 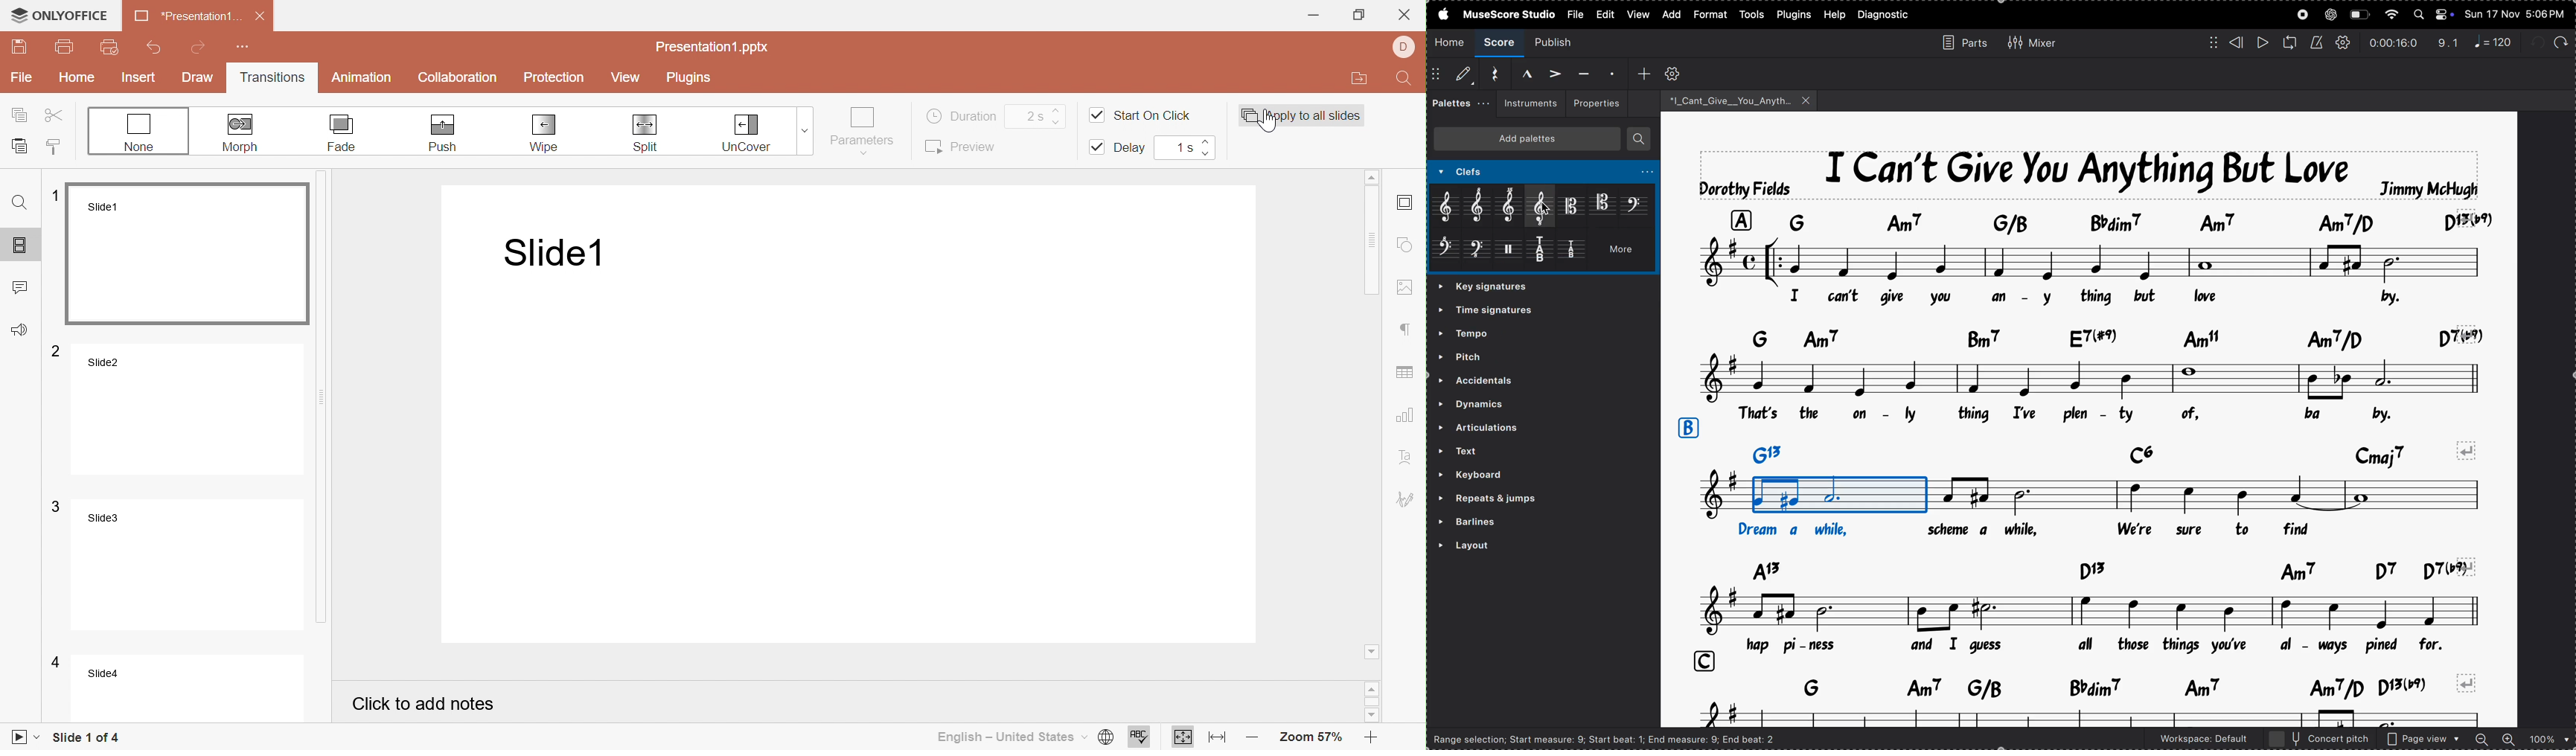 I want to click on lyrics, so click(x=2107, y=644).